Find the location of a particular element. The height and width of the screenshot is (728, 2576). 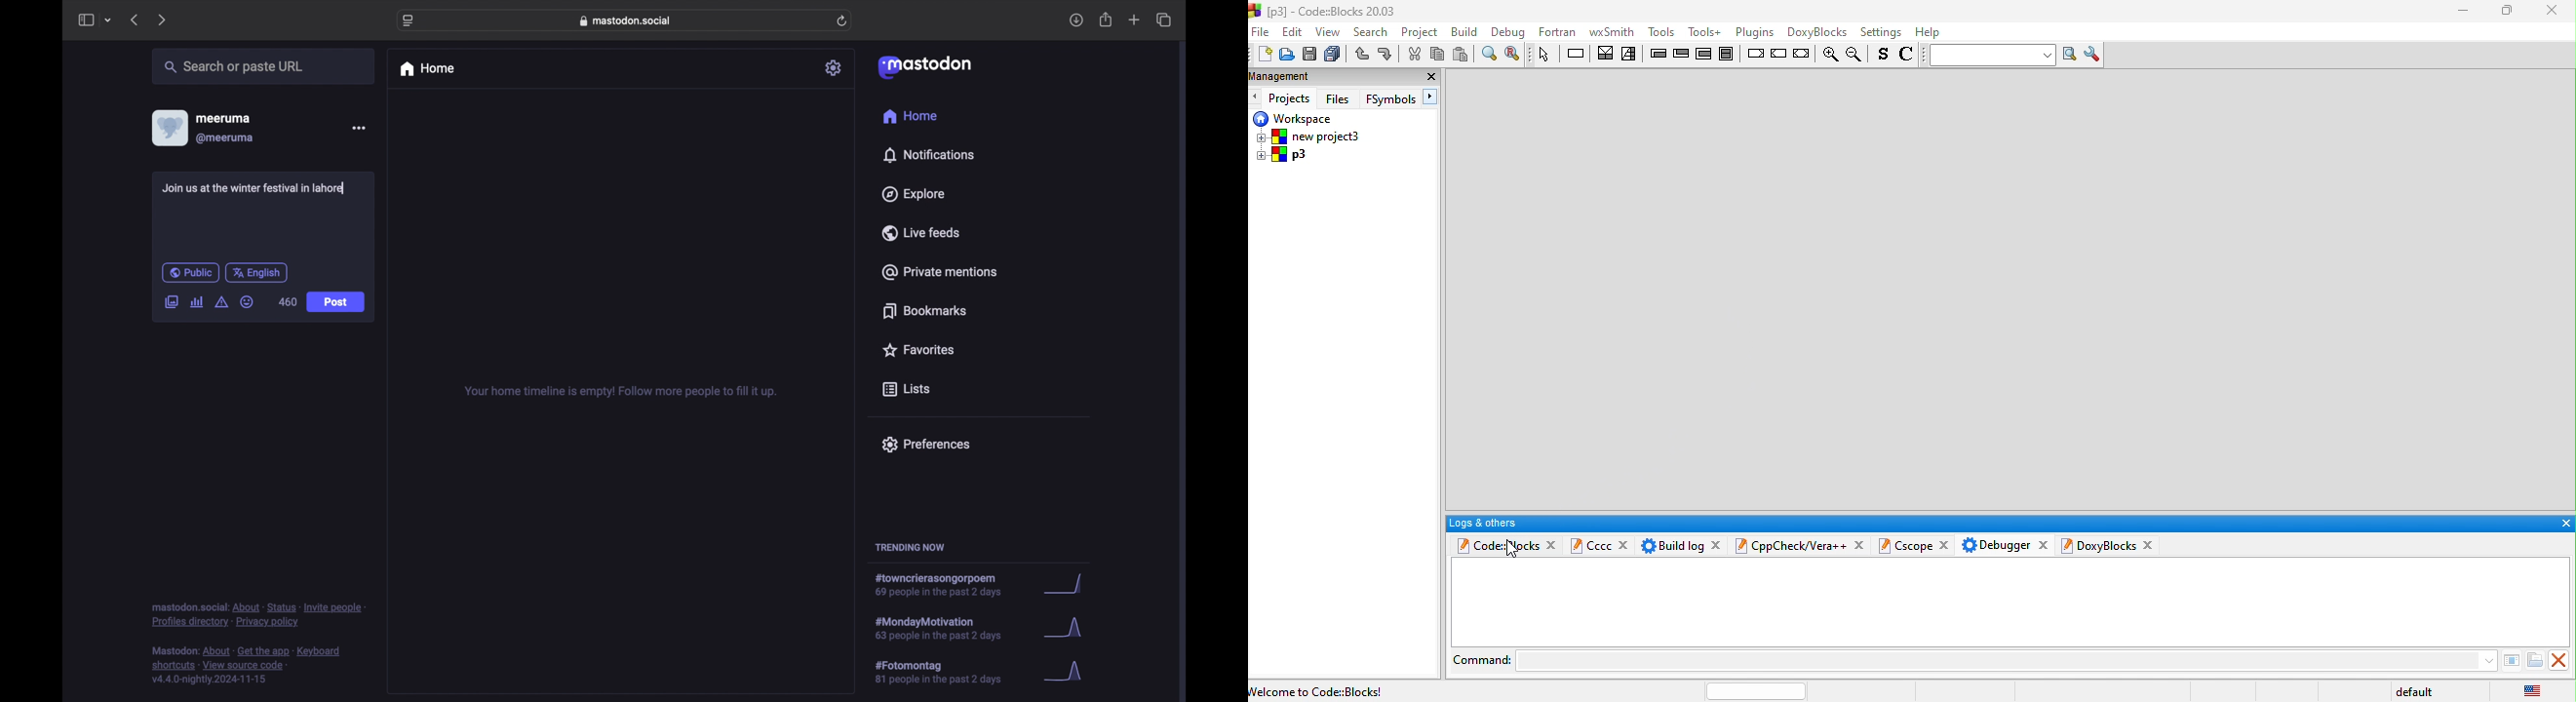

tools is located at coordinates (1705, 31).